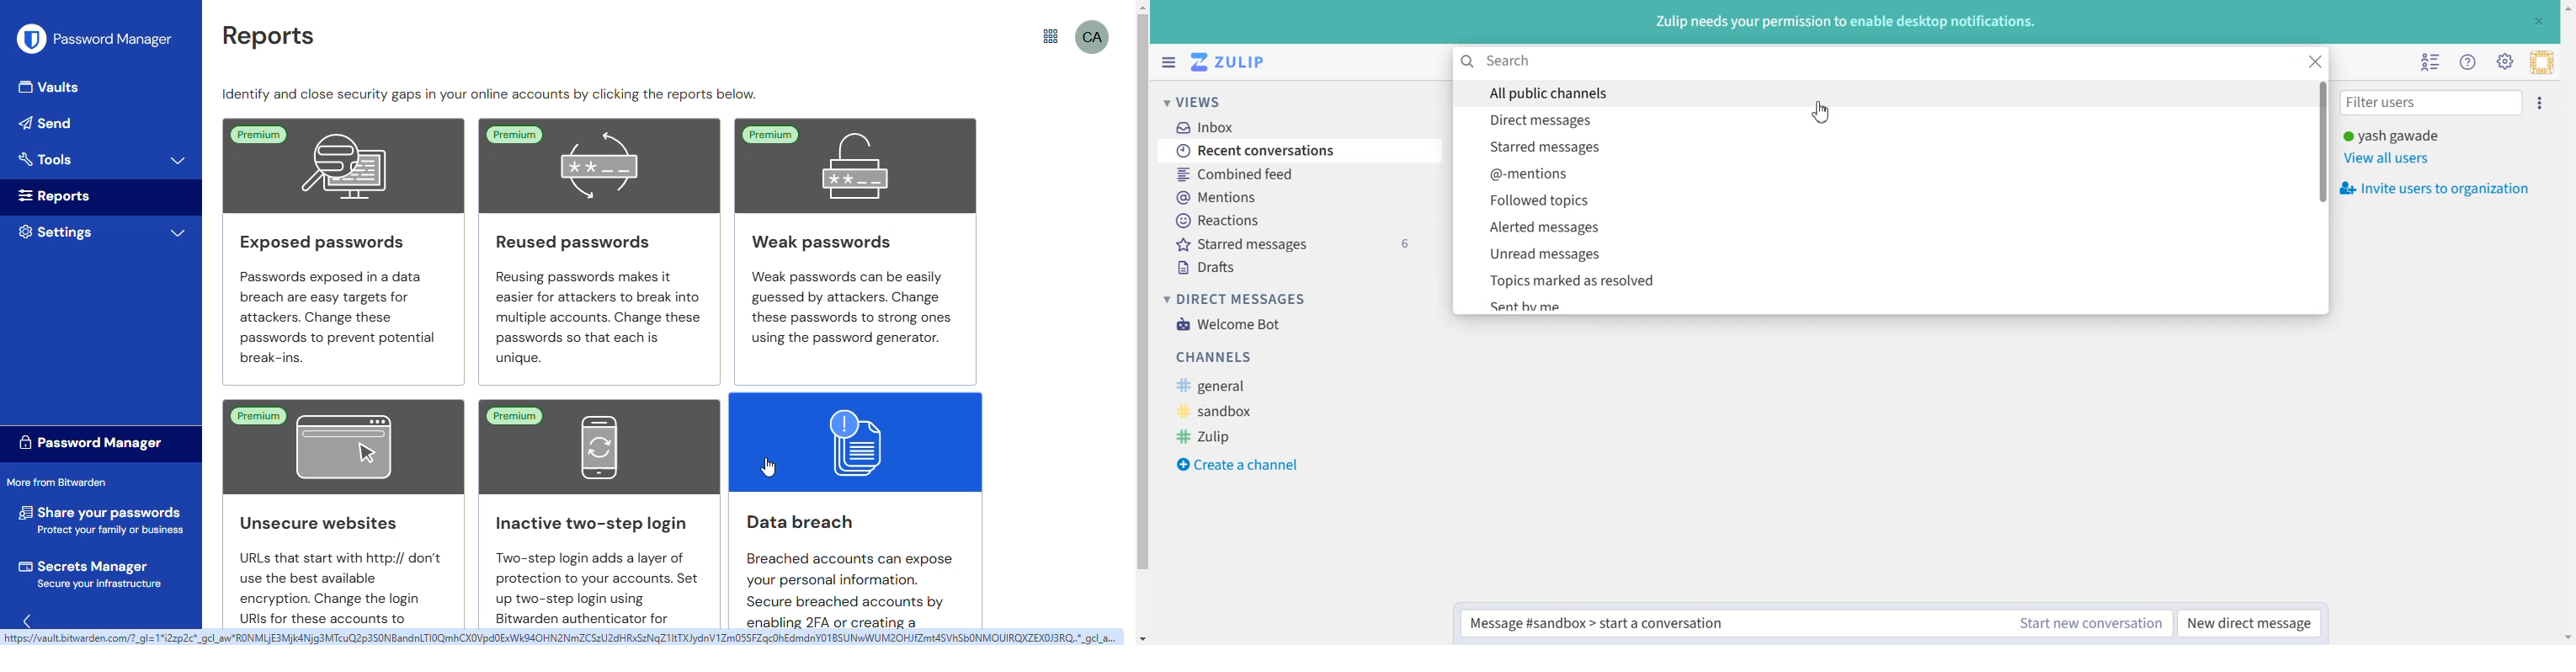 This screenshot has height=672, width=2576. I want to click on Vertical scroll bar, so click(2322, 195).